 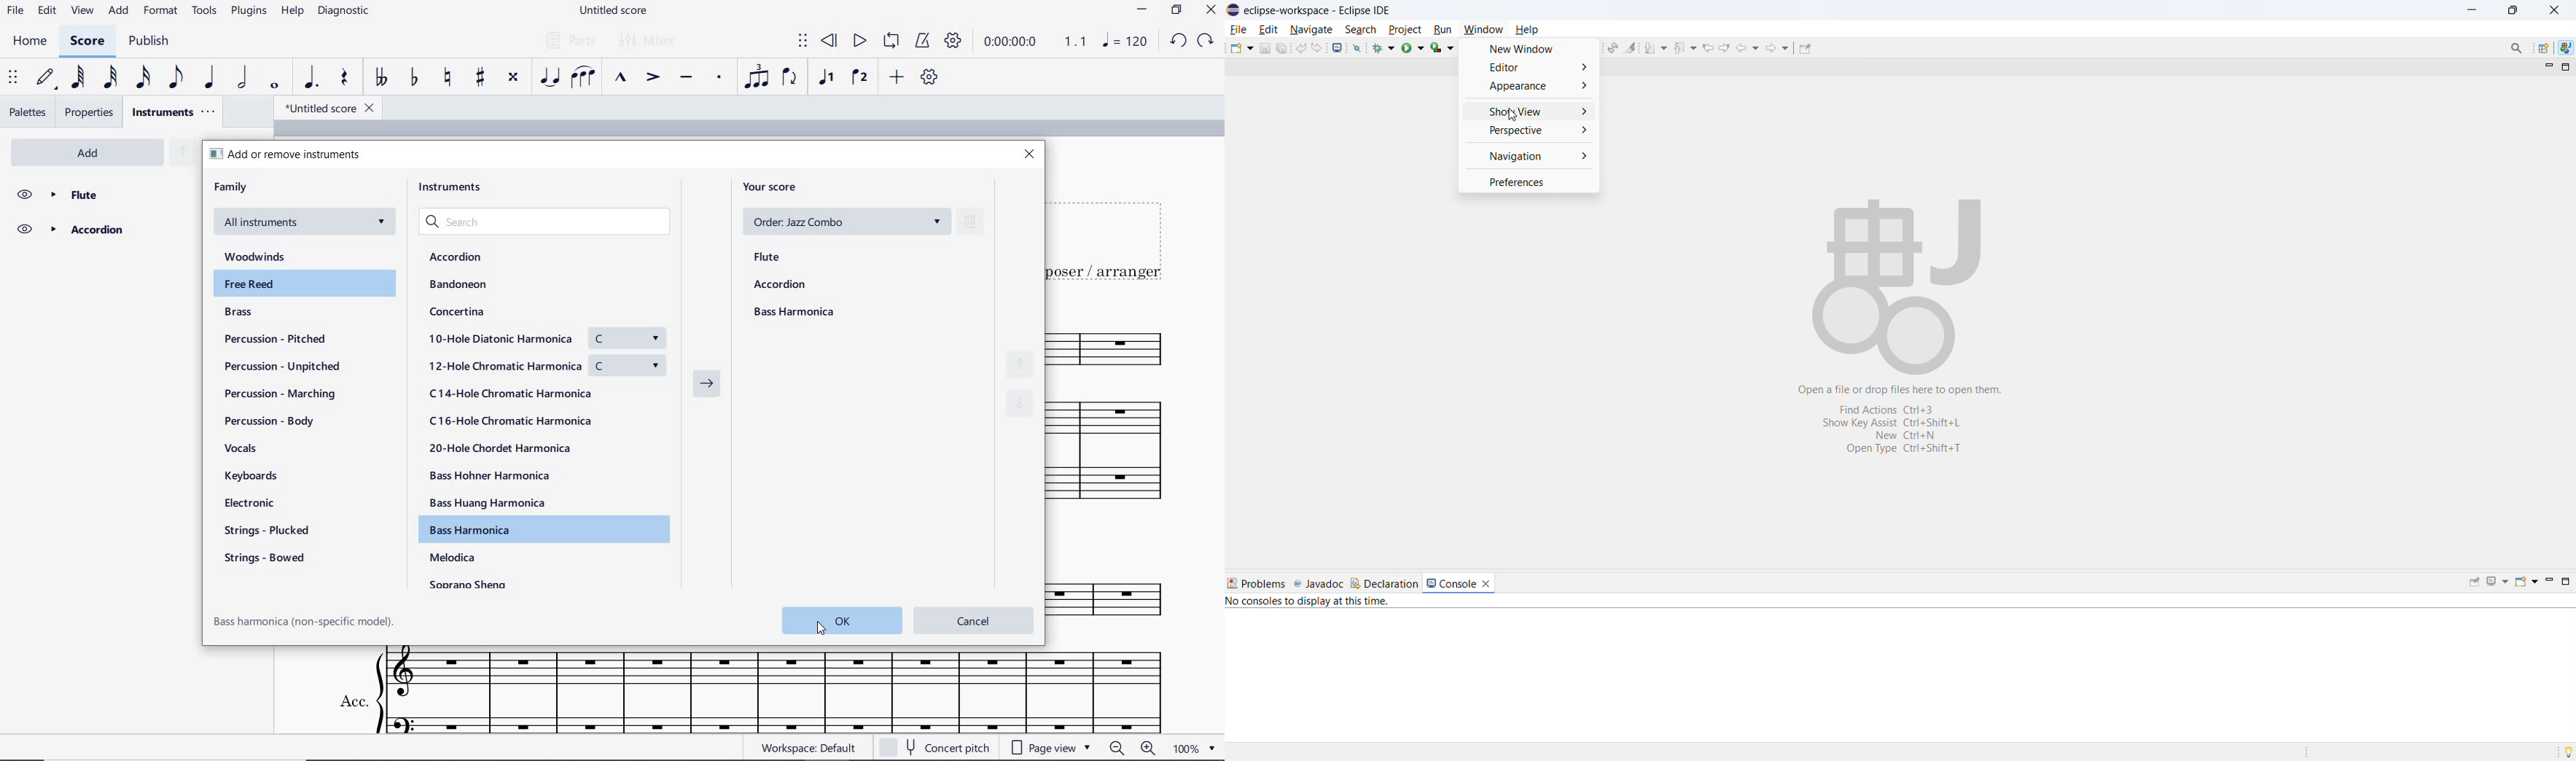 What do you see at coordinates (120, 10) in the screenshot?
I see `ADD` at bounding box center [120, 10].